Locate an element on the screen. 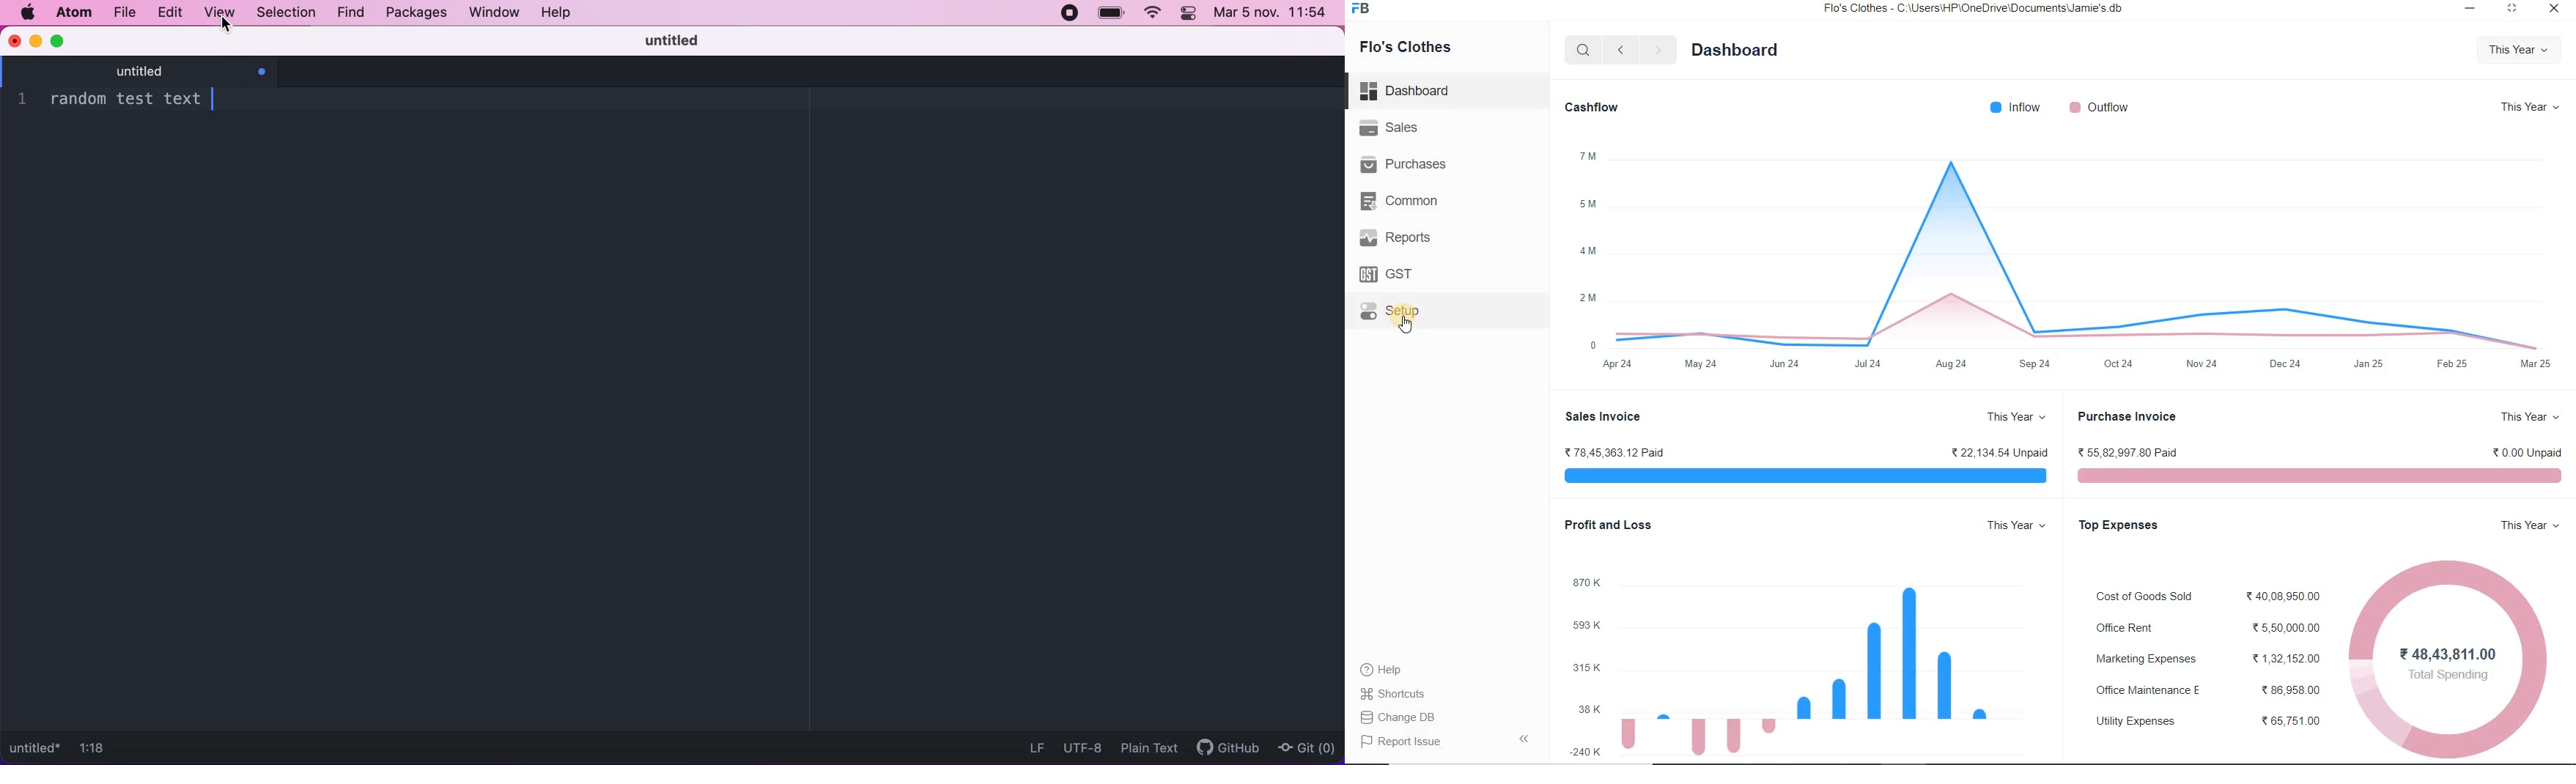 The image size is (2576, 784). view is located at coordinates (220, 13).